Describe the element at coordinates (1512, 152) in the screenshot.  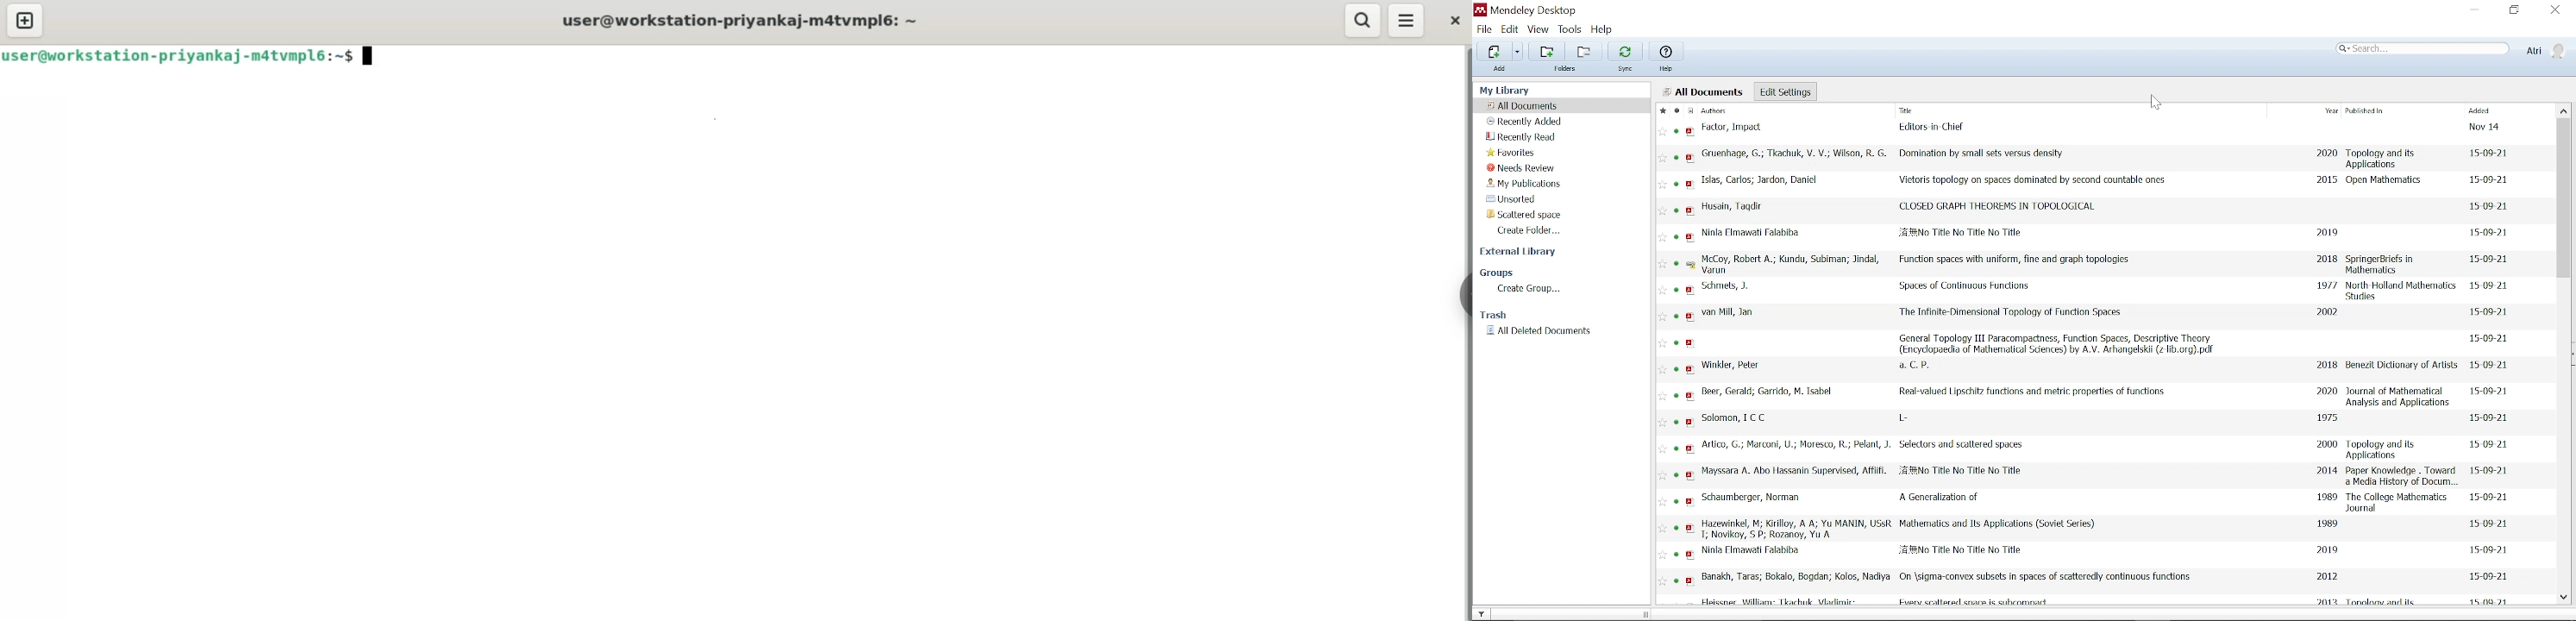
I see `Favorites` at that location.